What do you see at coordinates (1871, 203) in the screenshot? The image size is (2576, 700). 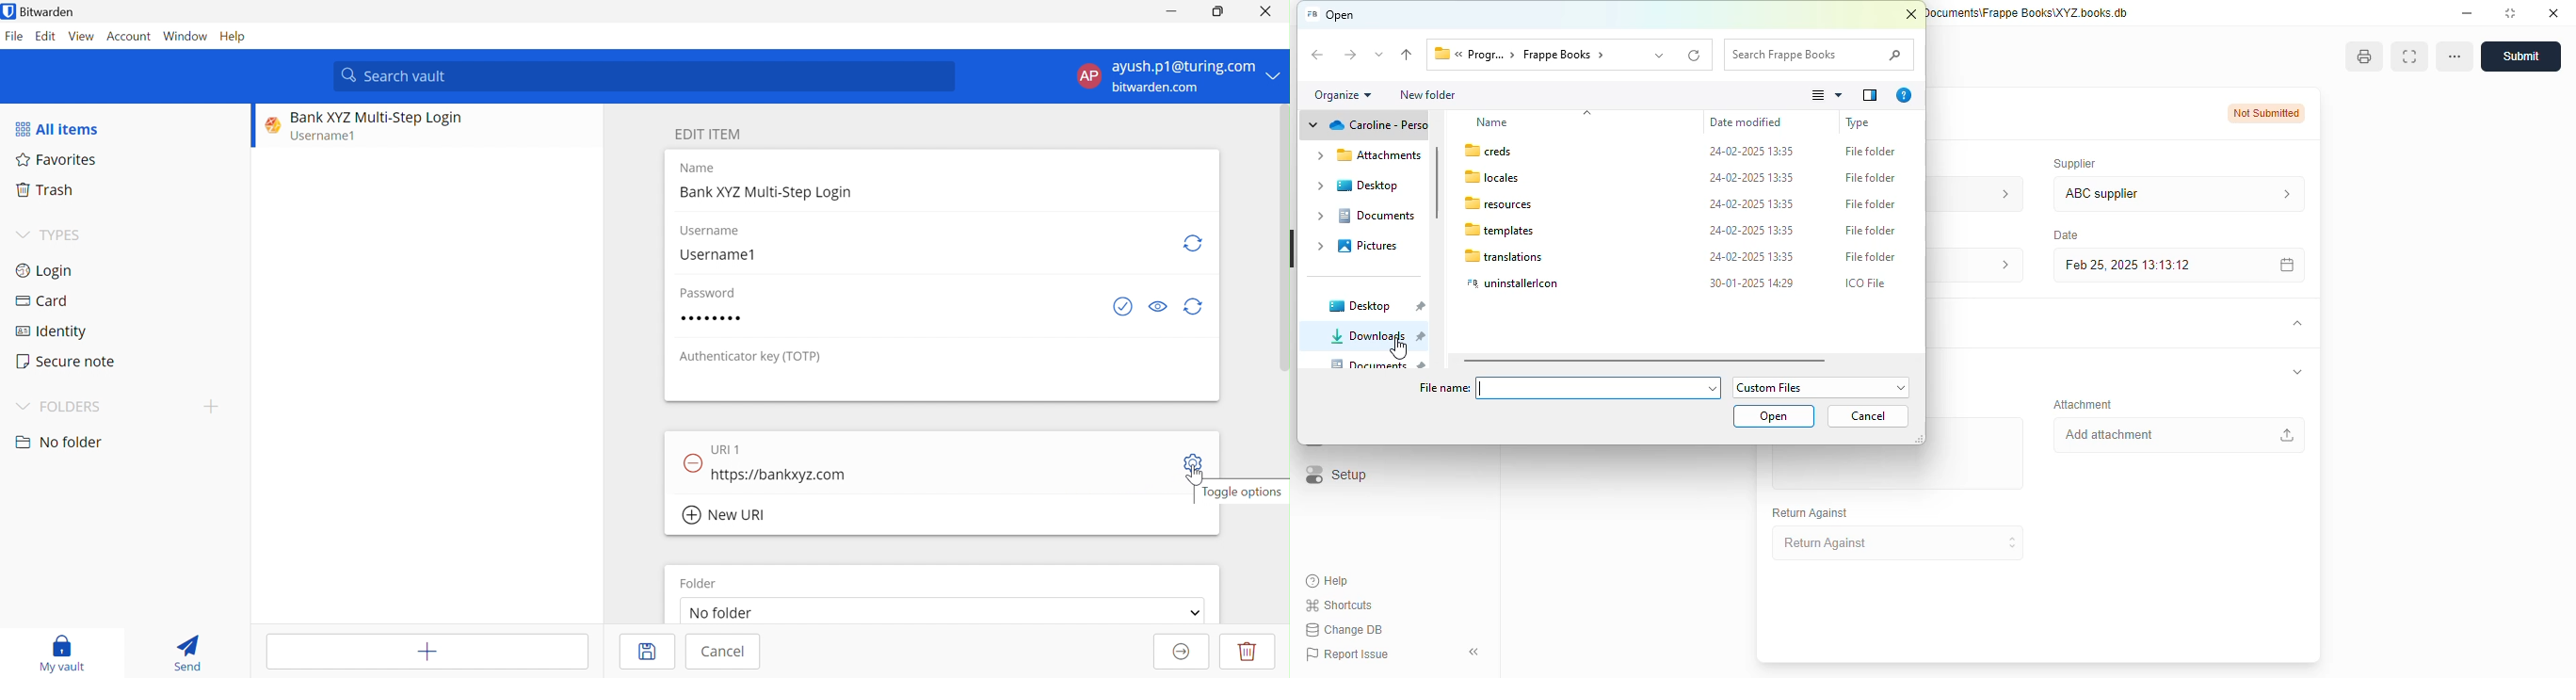 I see `File folder` at bounding box center [1871, 203].